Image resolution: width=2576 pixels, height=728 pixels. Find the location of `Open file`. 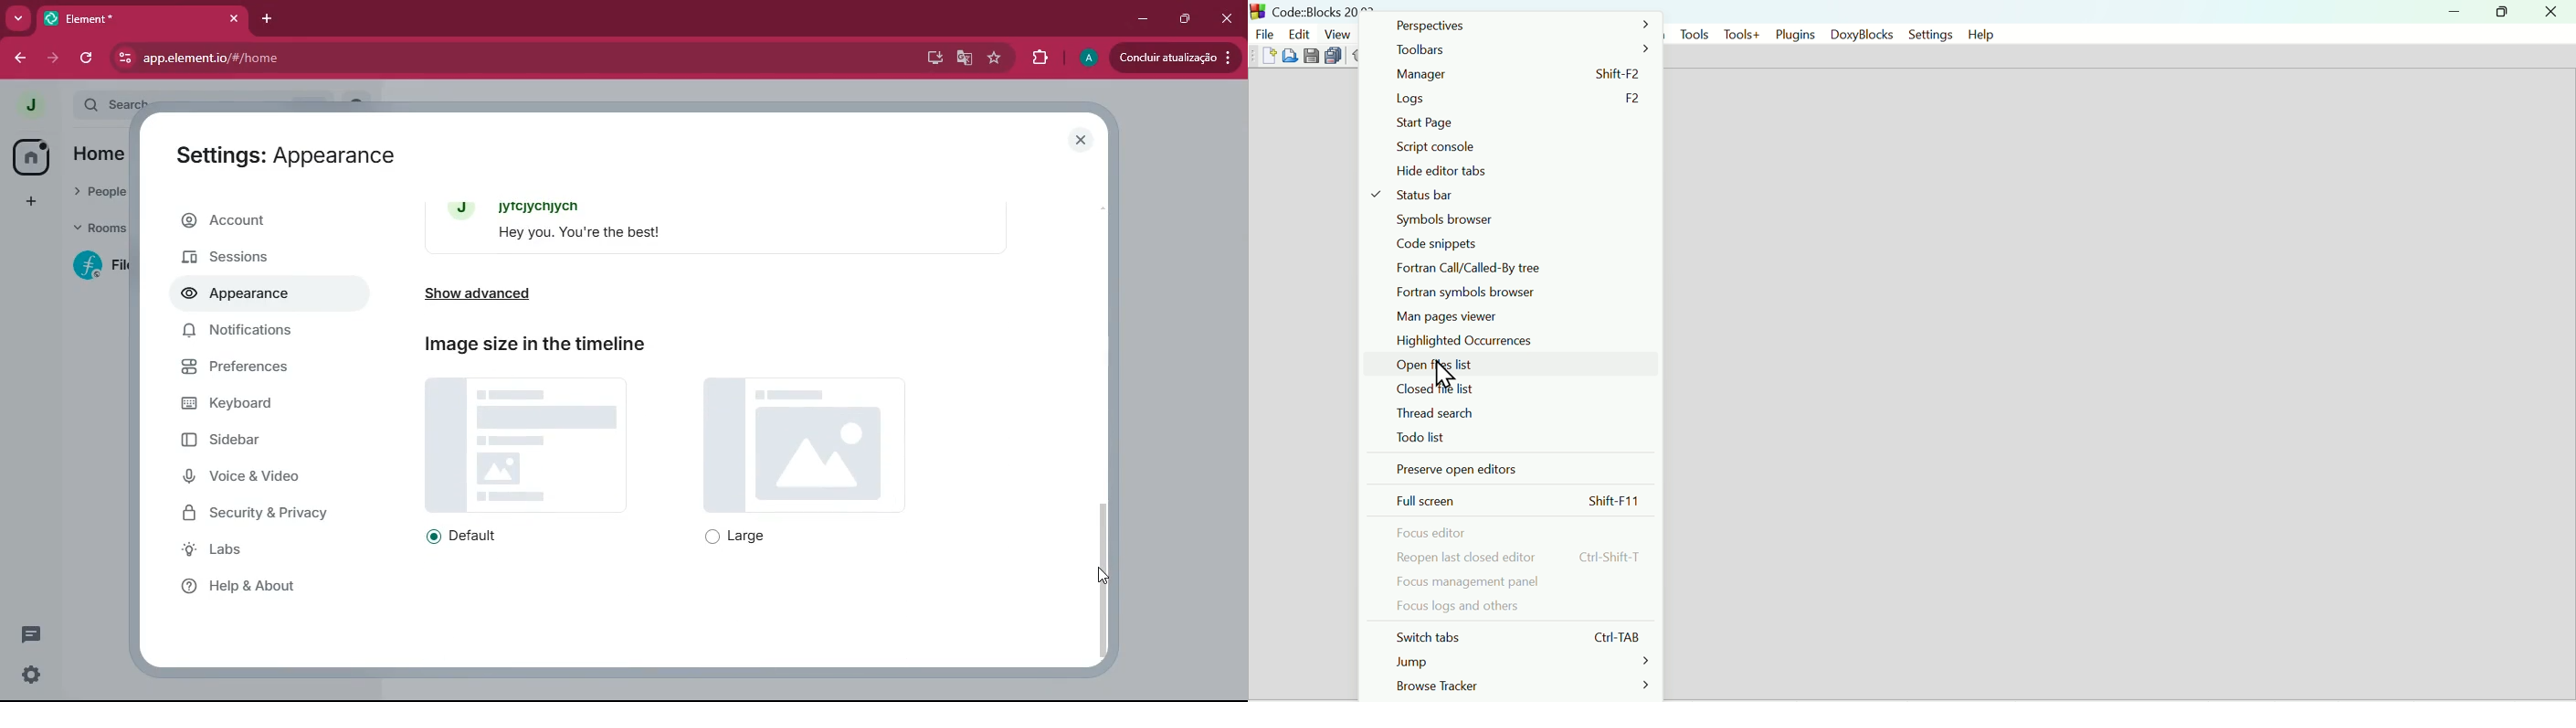

Open file is located at coordinates (1291, 55).